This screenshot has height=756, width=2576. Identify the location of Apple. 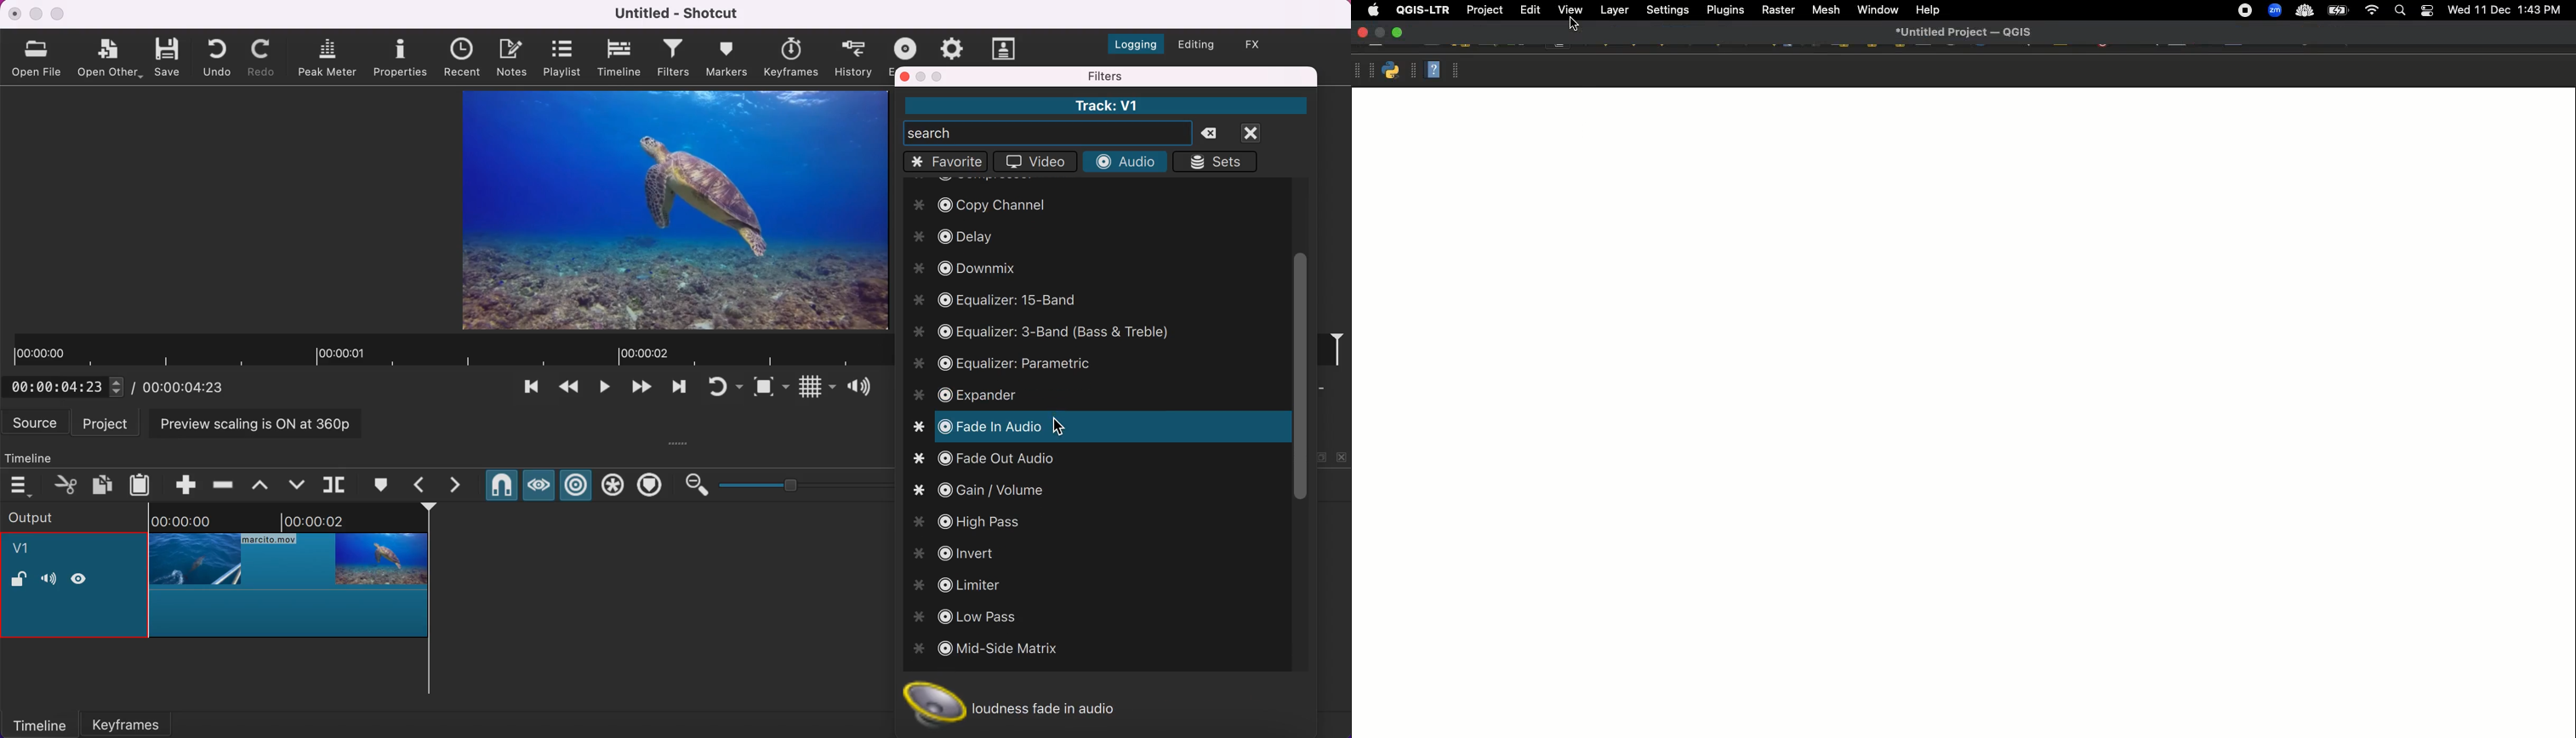
(1371, 10).